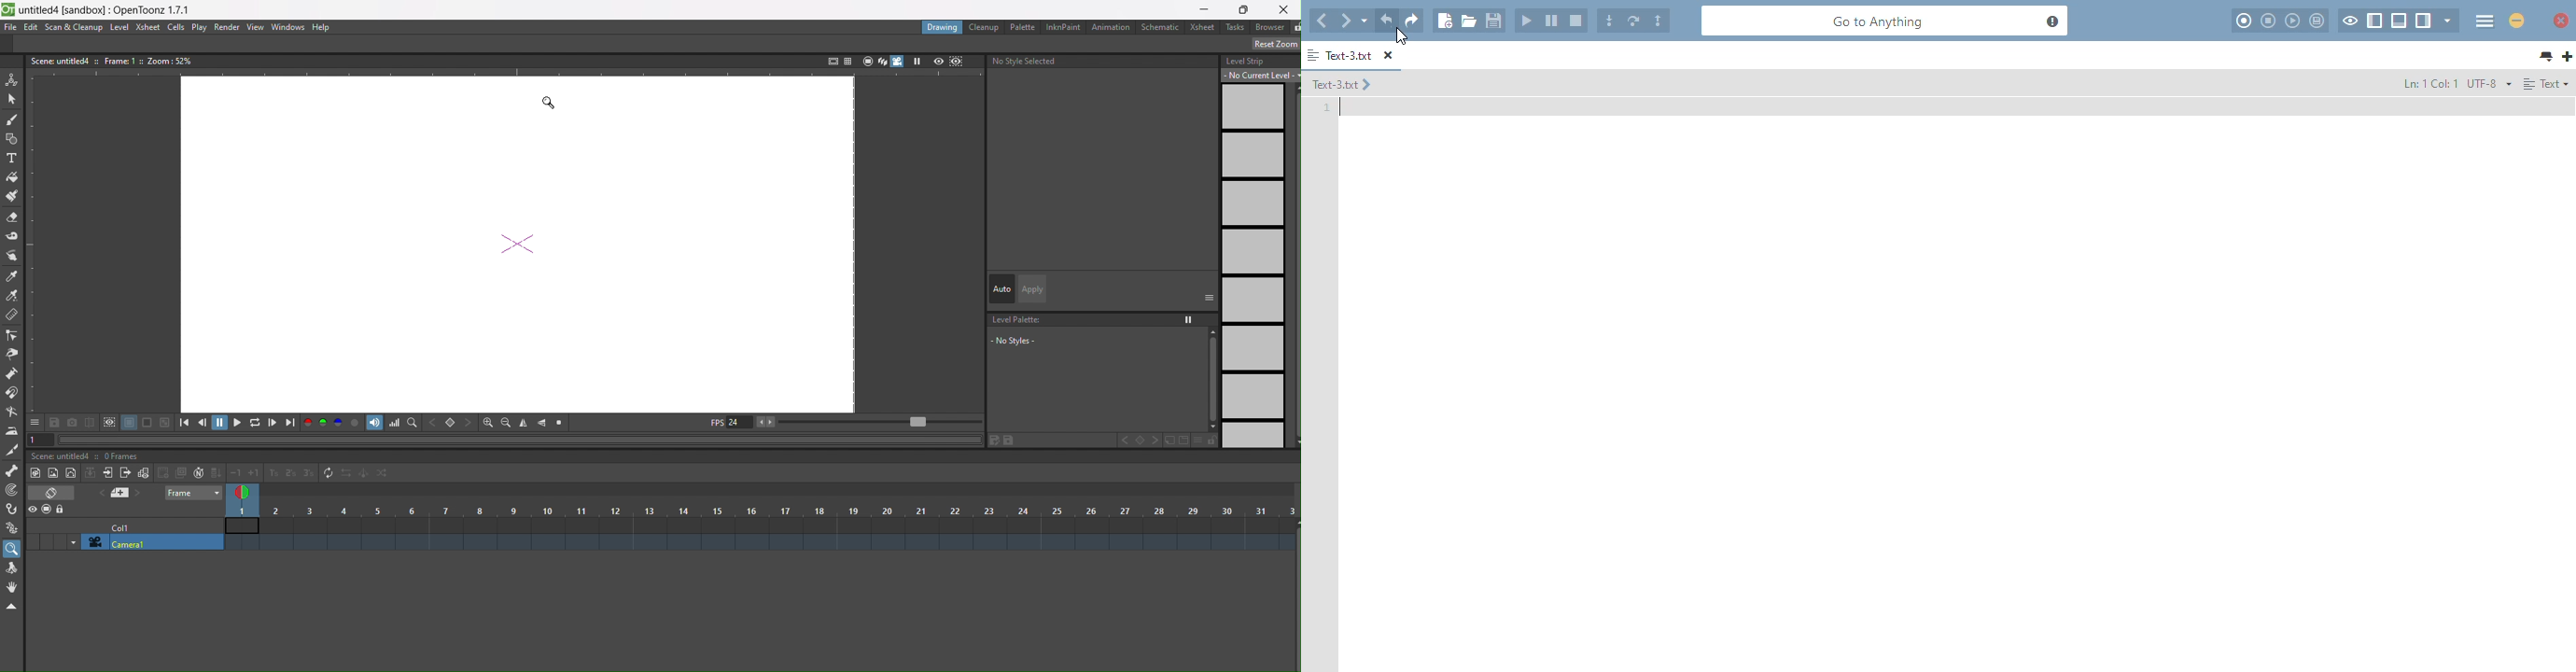 This screenshot has width=2576, height=672. What do you see at coordinates (1610, 20) in the screenshot?
I see `step into the code in the current line` at bounding box center [1610, 20].